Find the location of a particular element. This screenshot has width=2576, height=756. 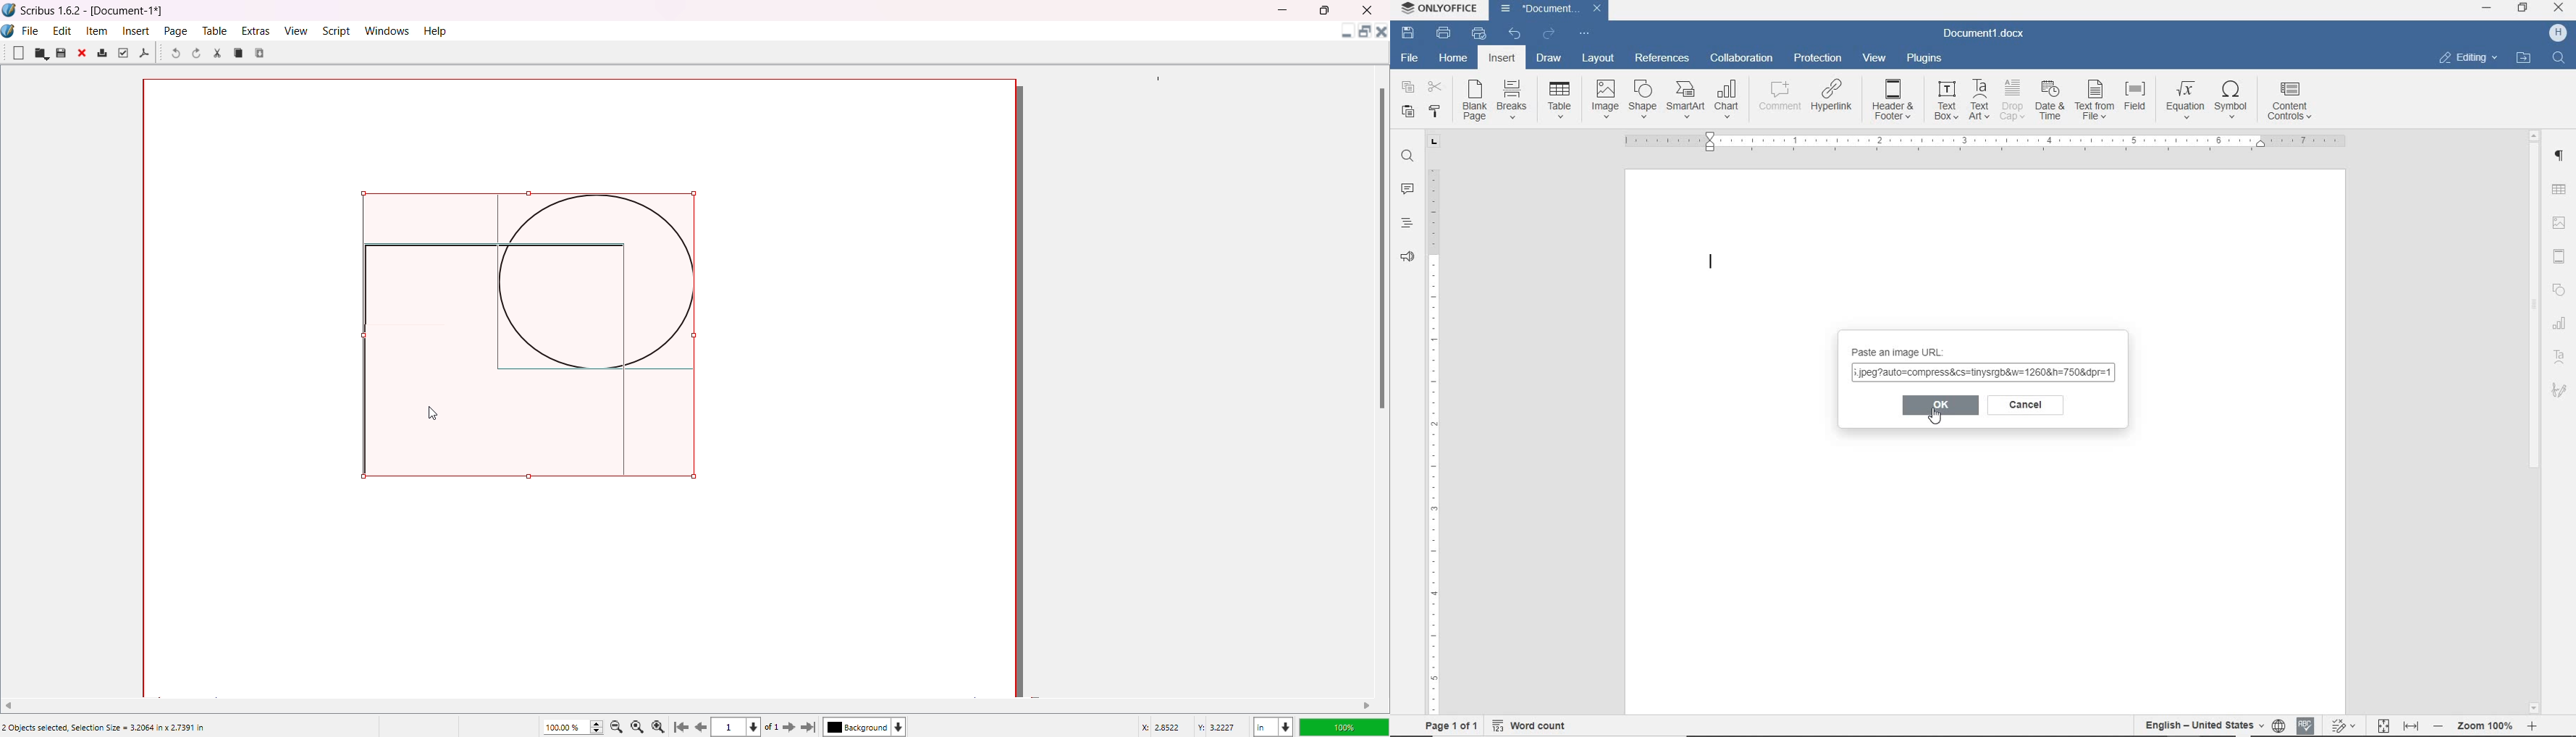

Pointer is located at coordinates (1943, 422).